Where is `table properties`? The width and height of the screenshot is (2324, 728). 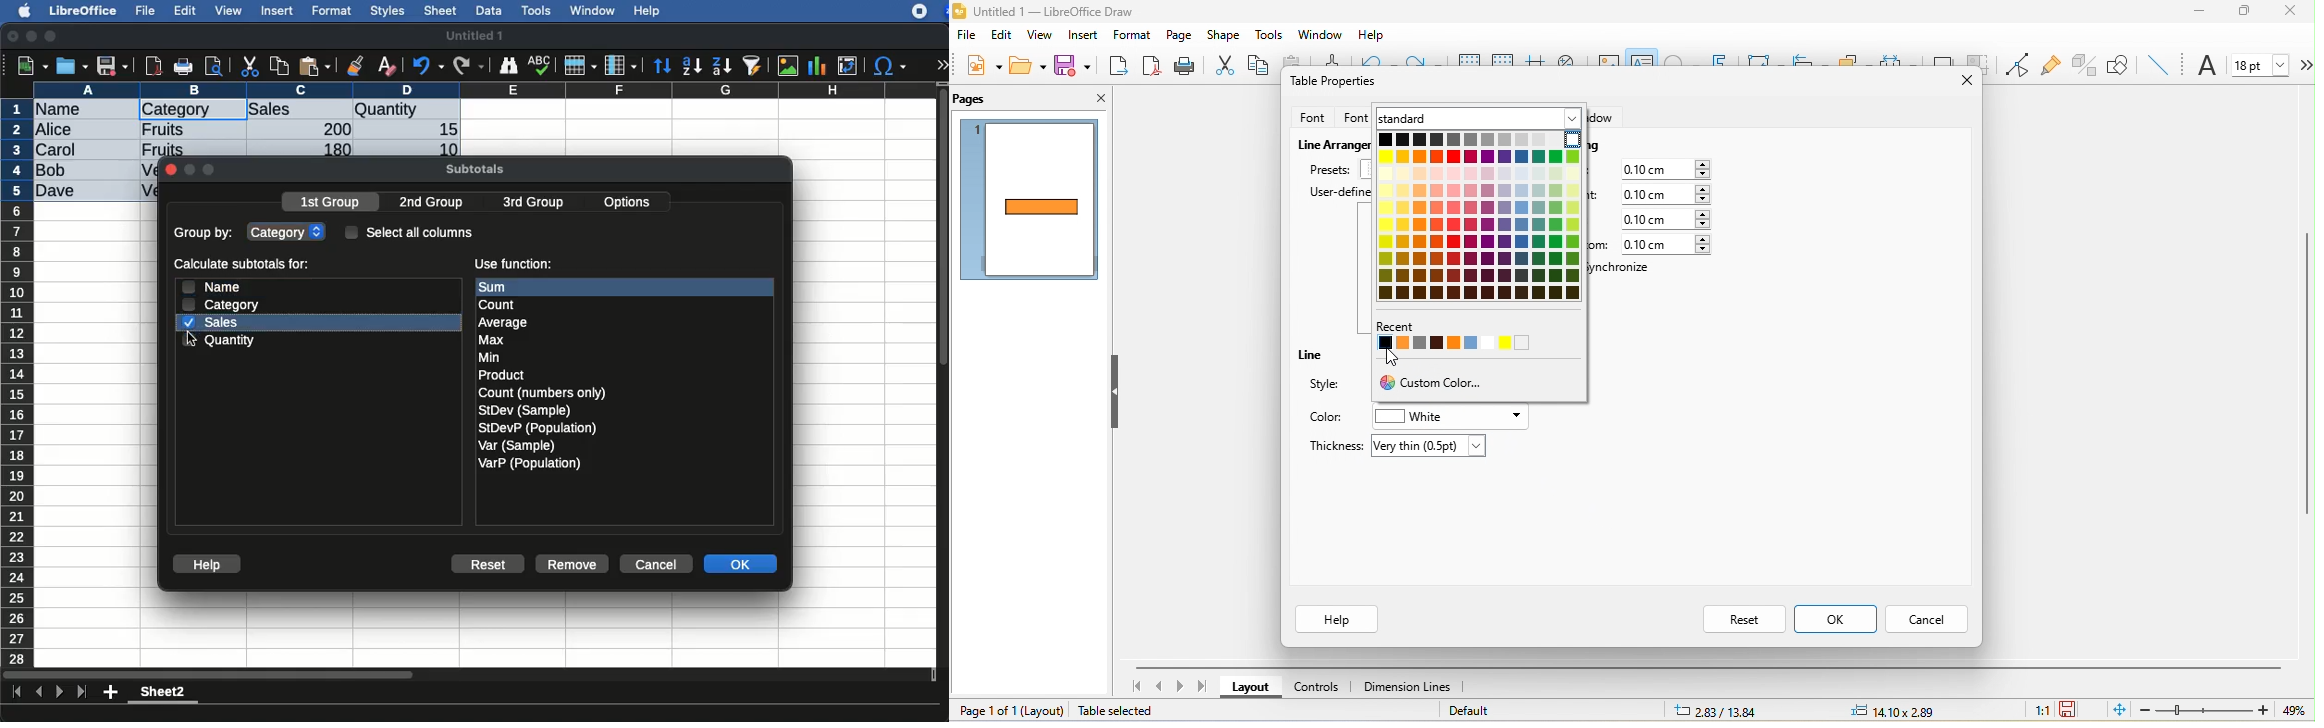 table properties is located at coordinates (1337, 84).